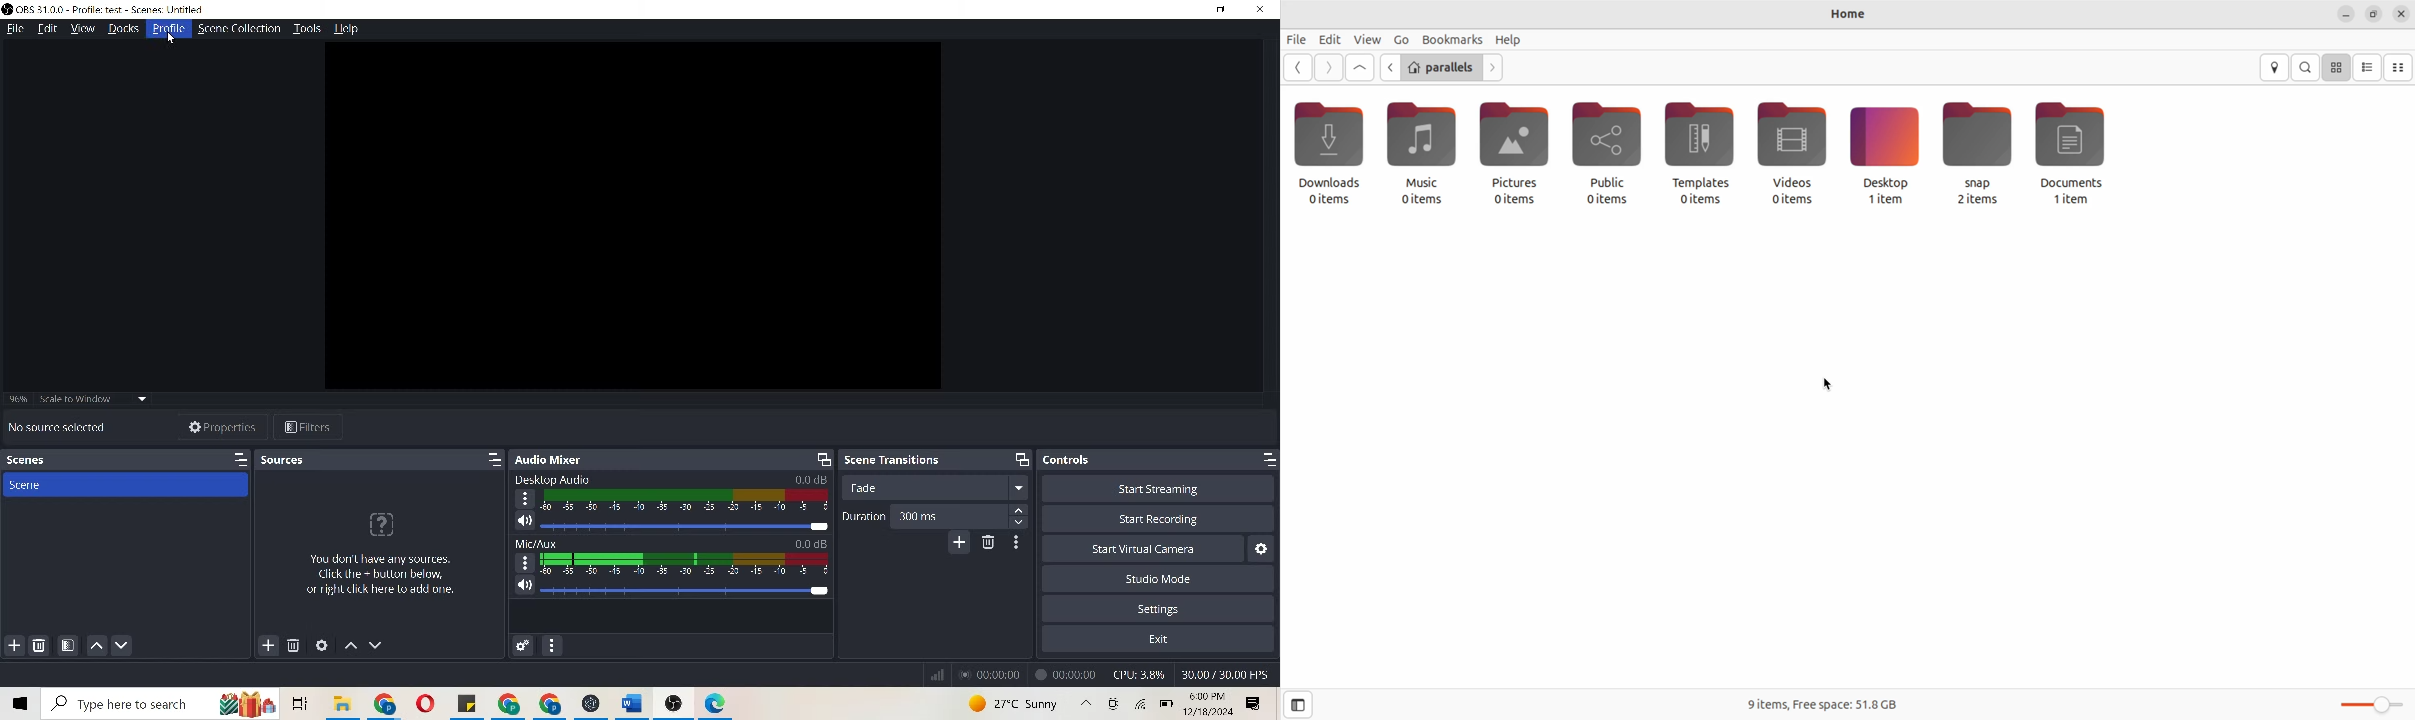  What do you see at coordinates (558, 458) in the screenshot?
I see `audio mixer` at bounding box center [558, 458].